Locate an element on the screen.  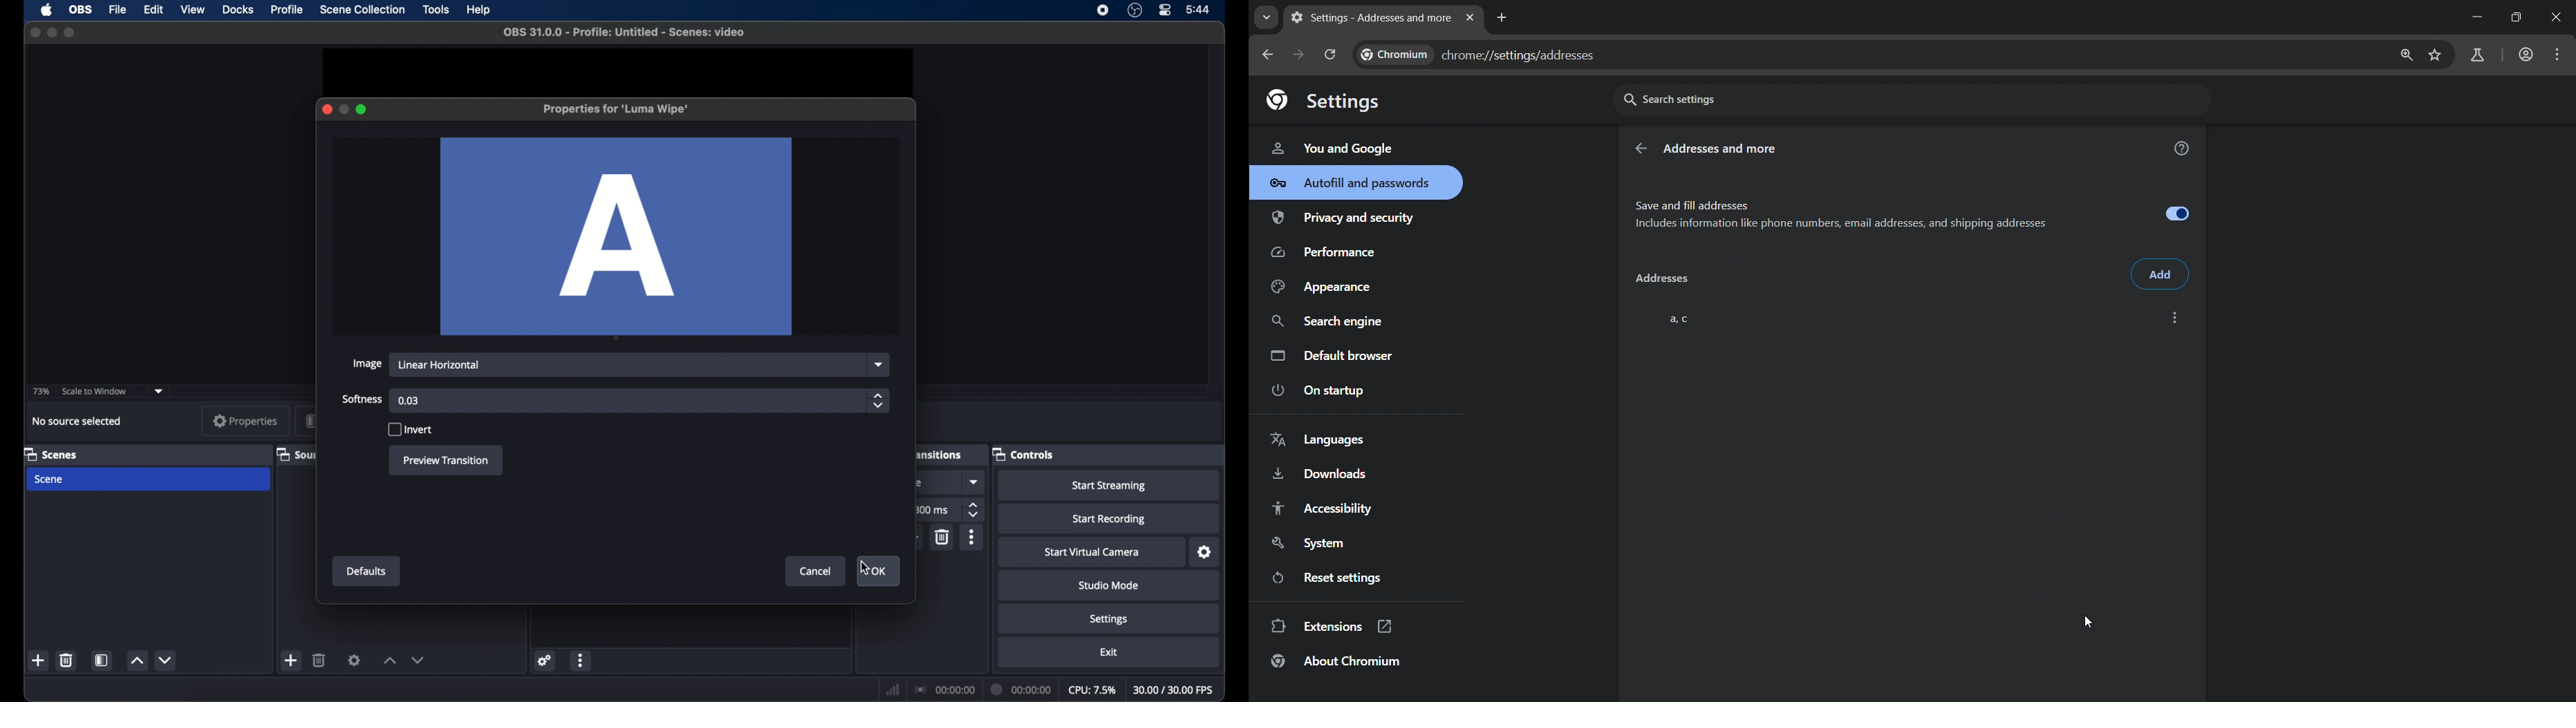
maximize is located at coordinates (72, 32).